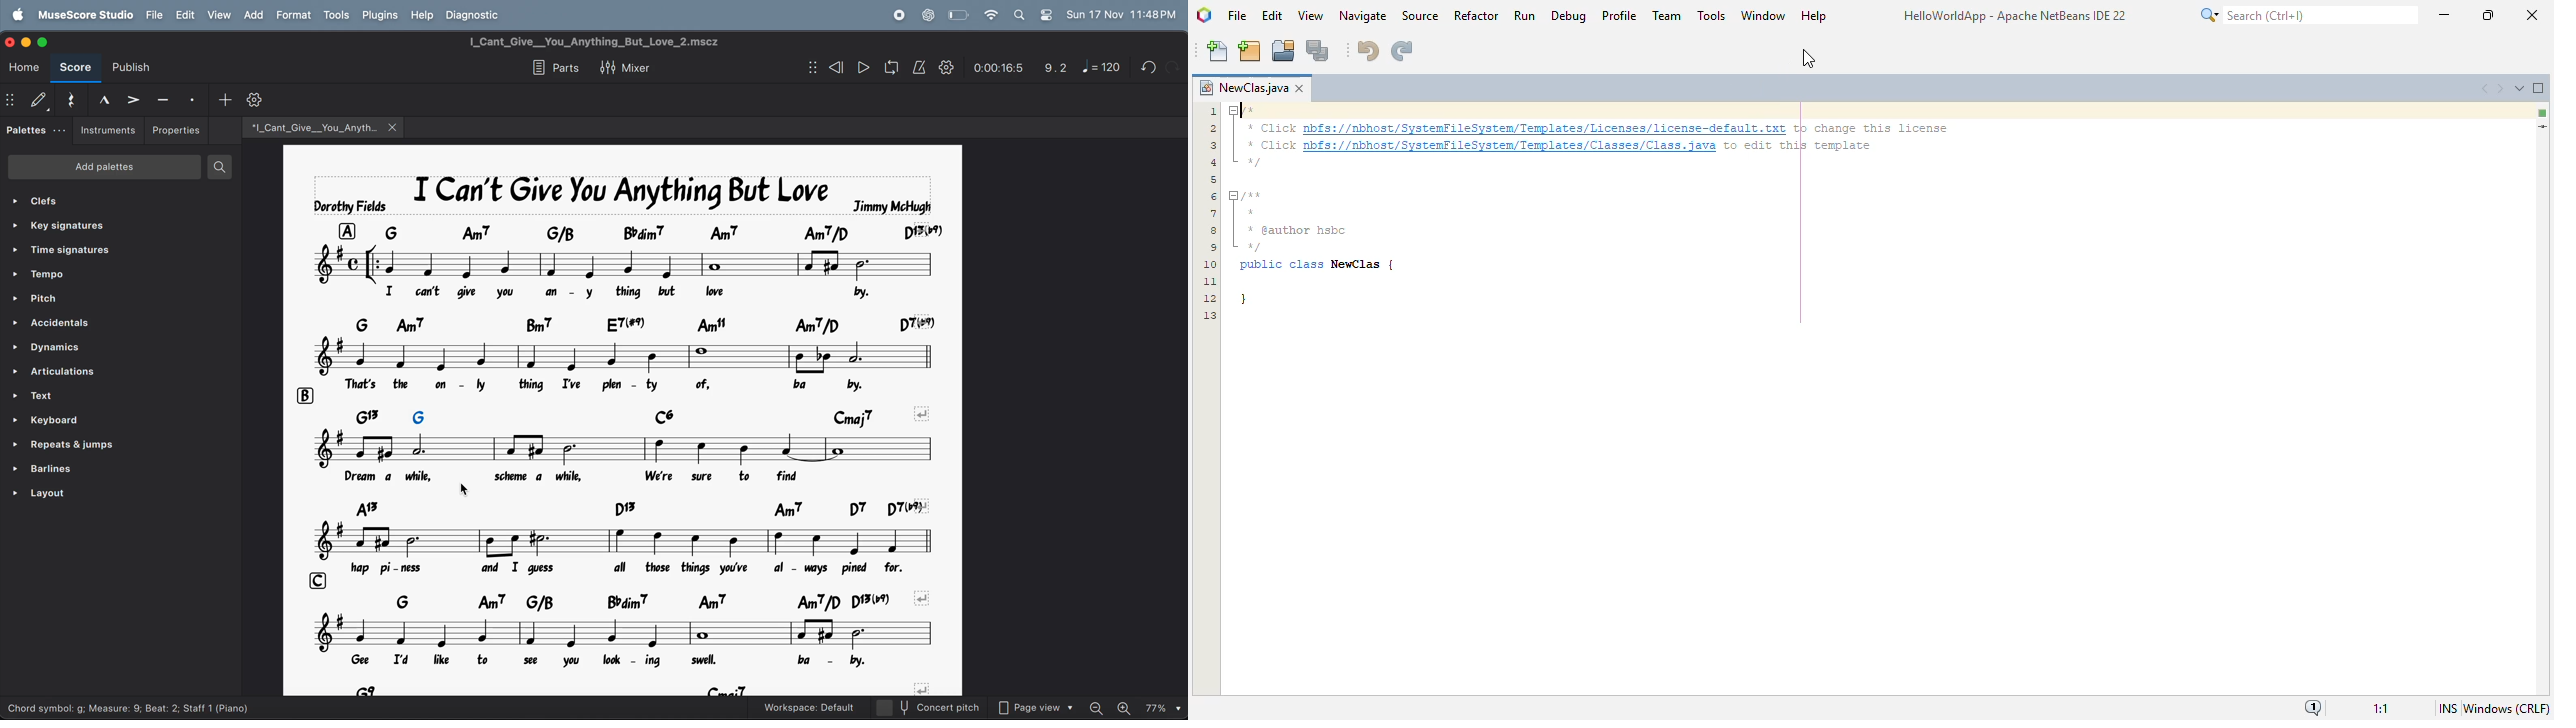  I want to click on tempo, so click(111, 276).